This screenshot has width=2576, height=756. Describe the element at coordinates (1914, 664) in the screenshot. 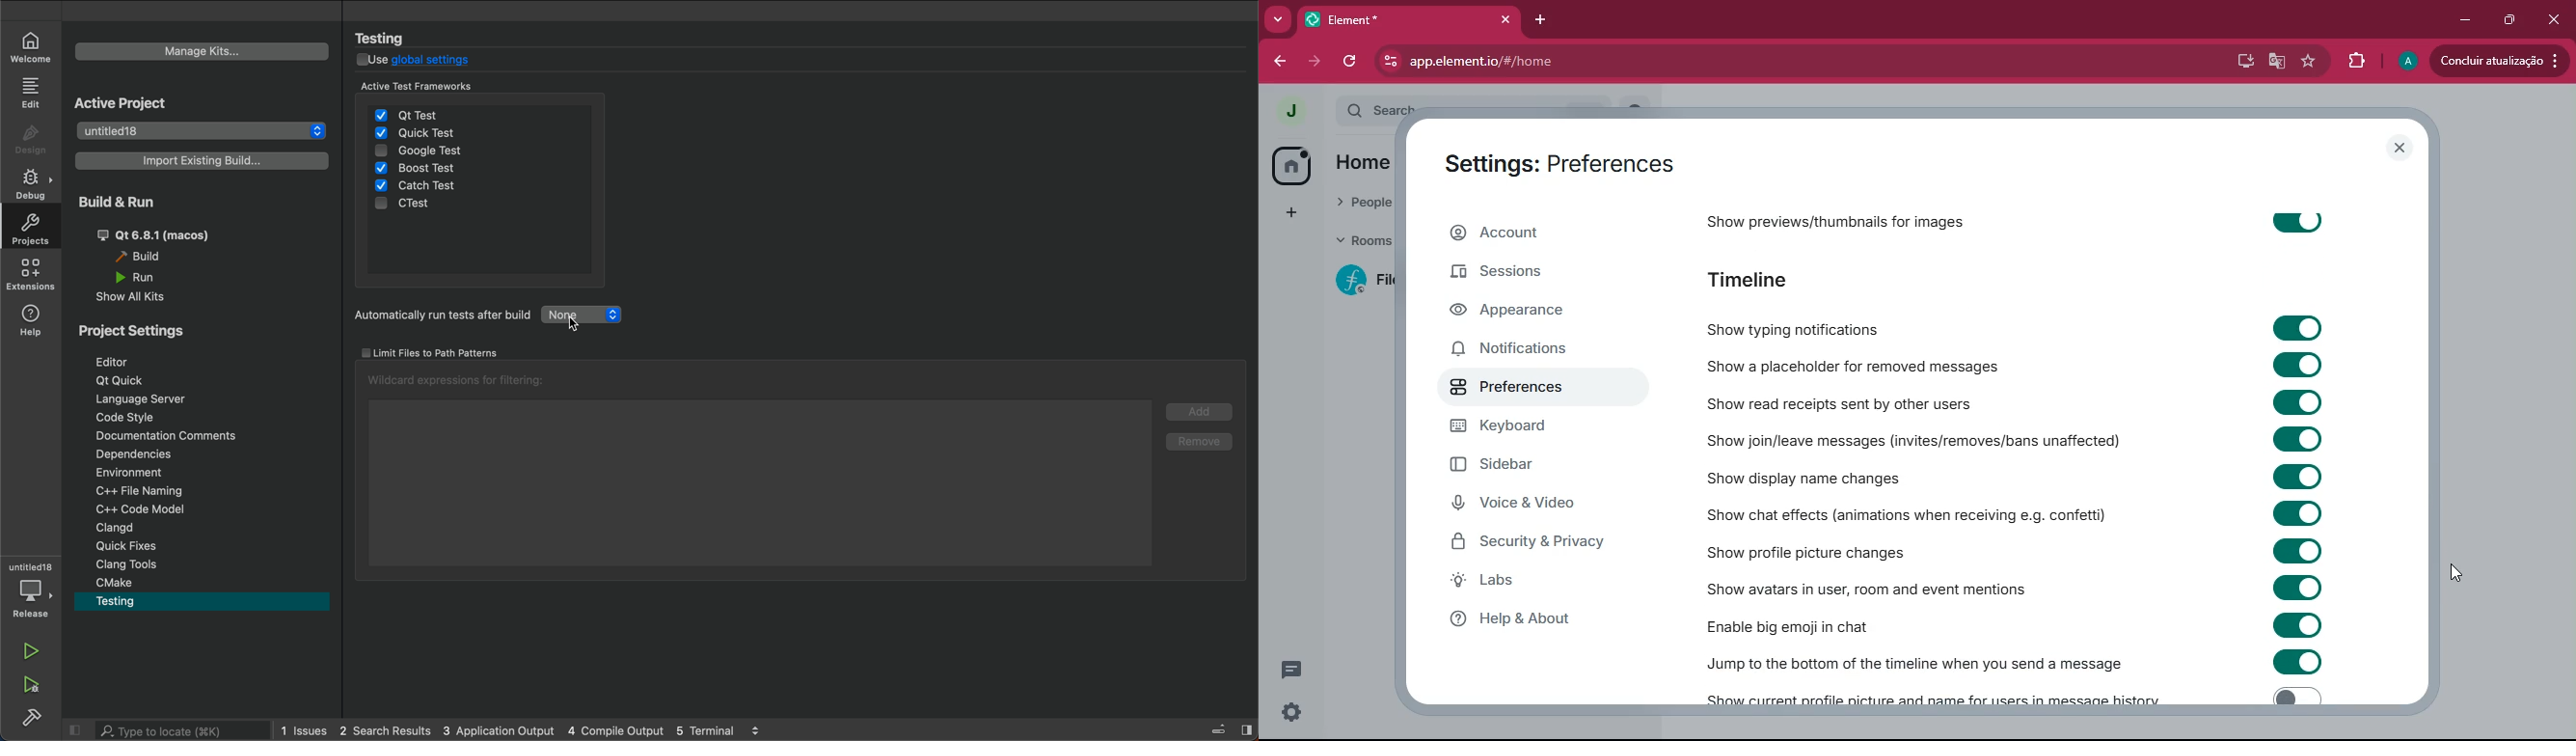

I see `Jump to the bottom of the timline when you send a message` at that location.